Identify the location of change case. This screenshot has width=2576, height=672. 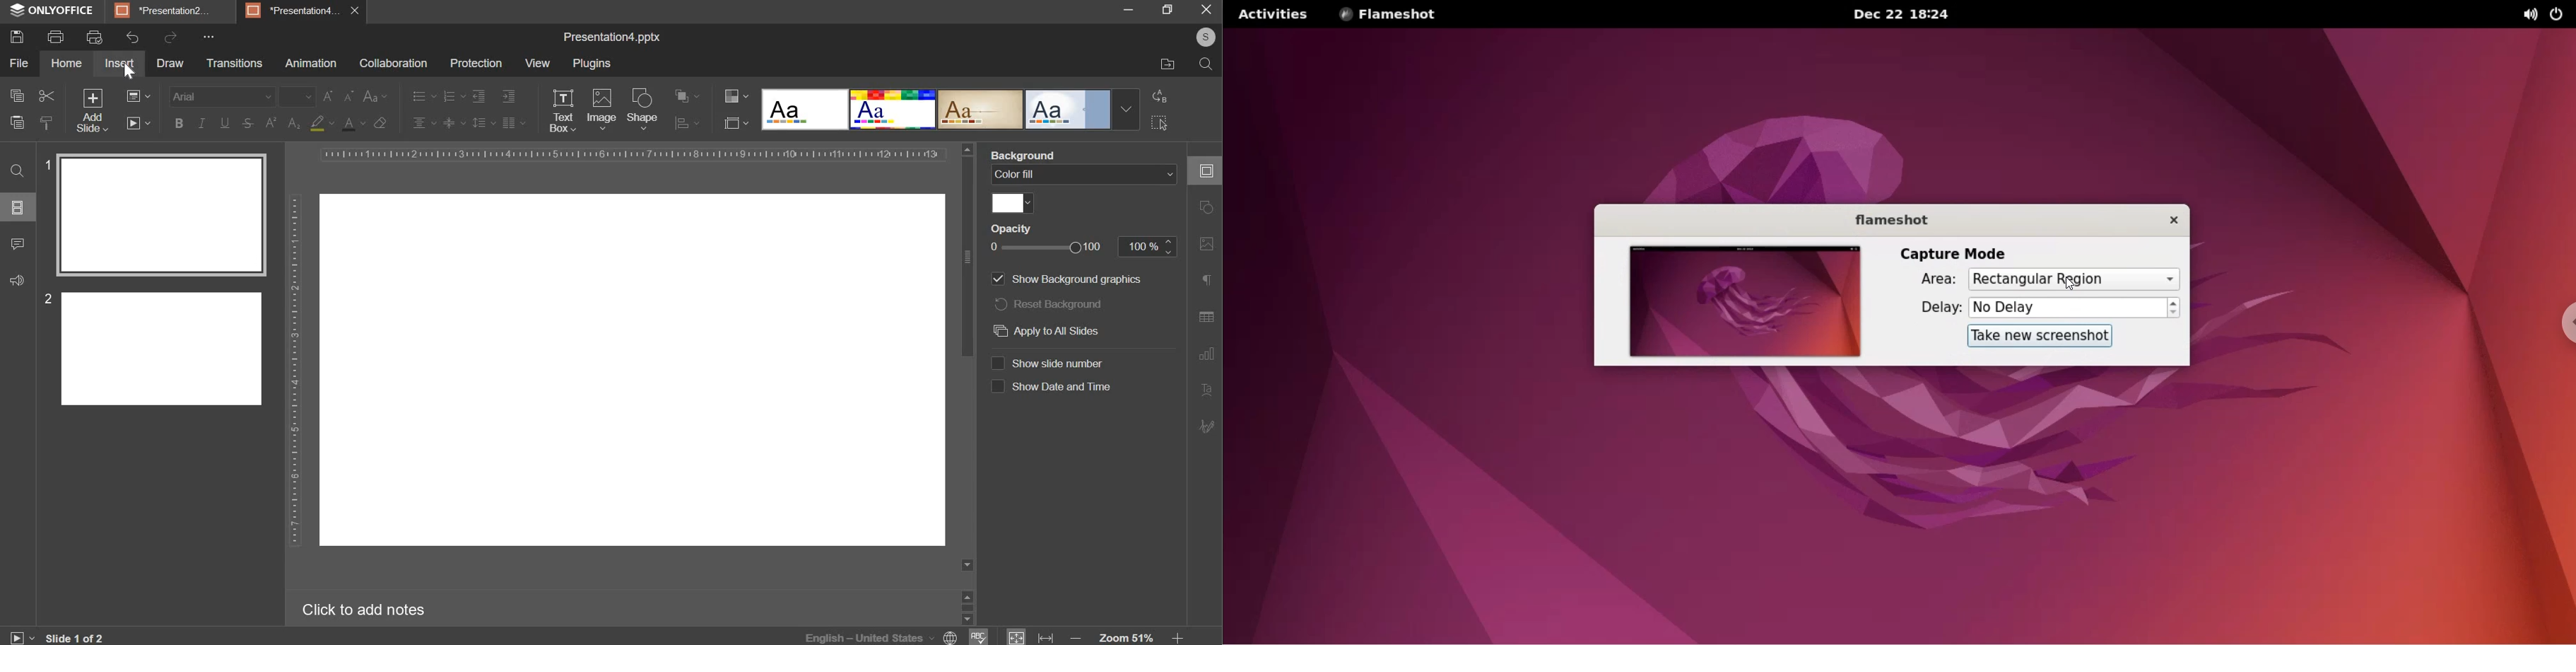
(375, 97).